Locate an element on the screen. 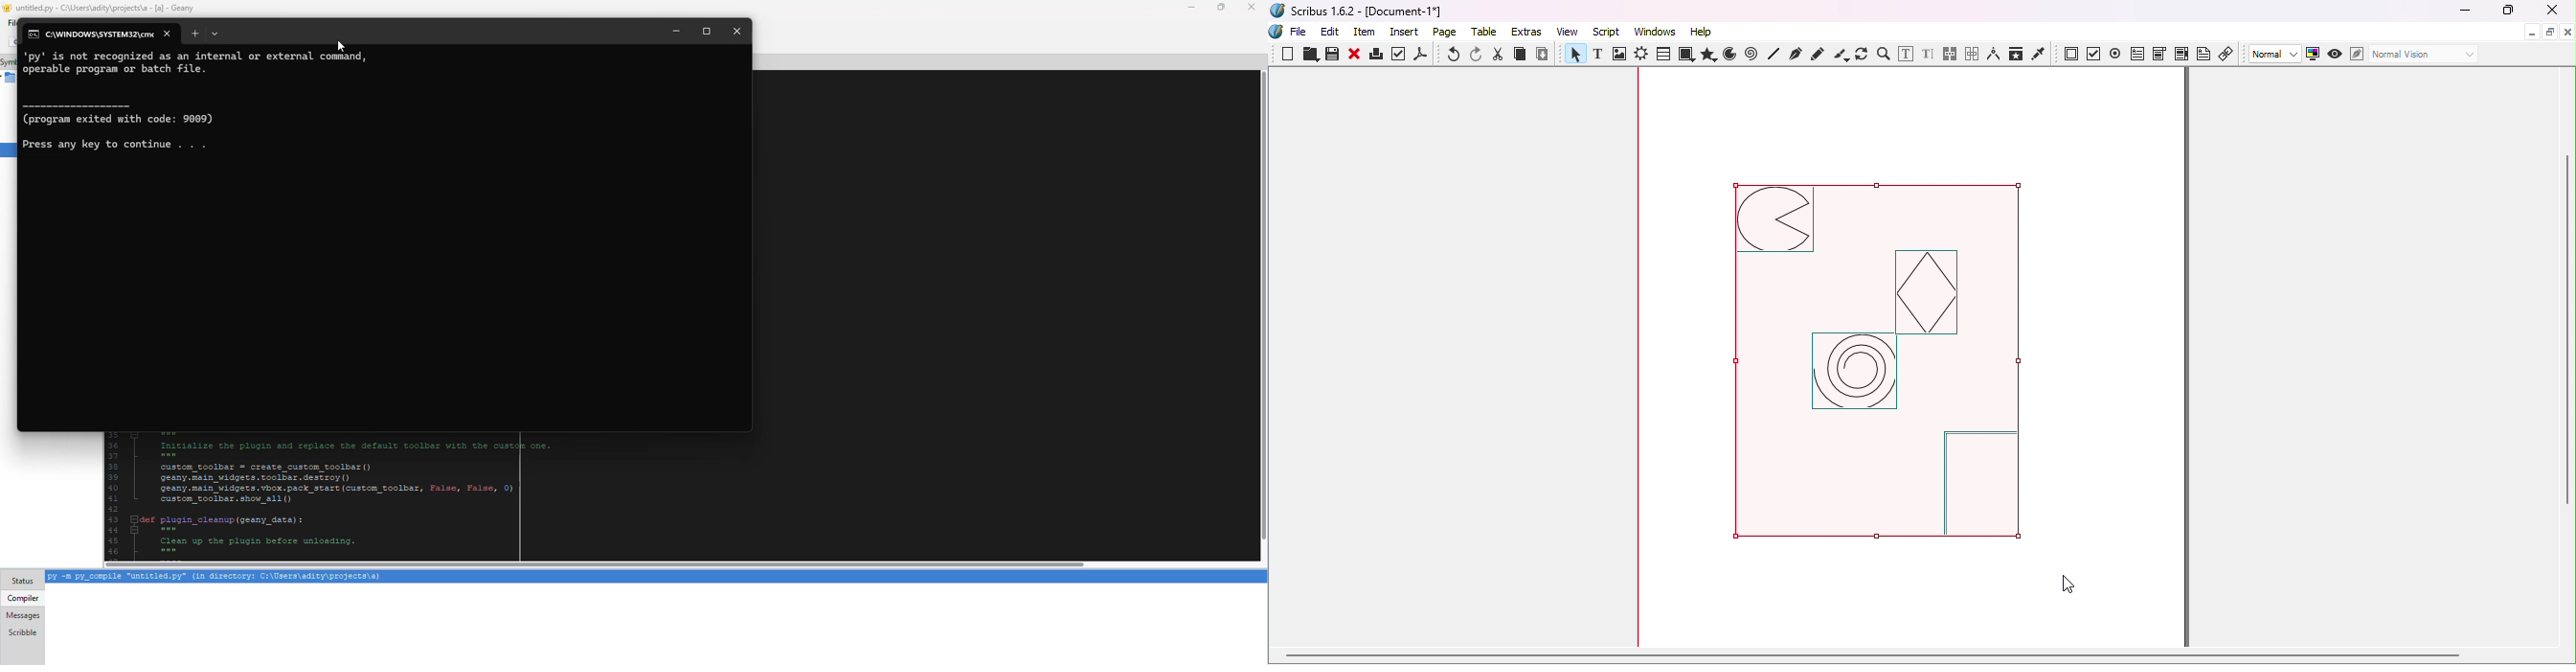  PDF check button is located at coordinates (2094, 53).